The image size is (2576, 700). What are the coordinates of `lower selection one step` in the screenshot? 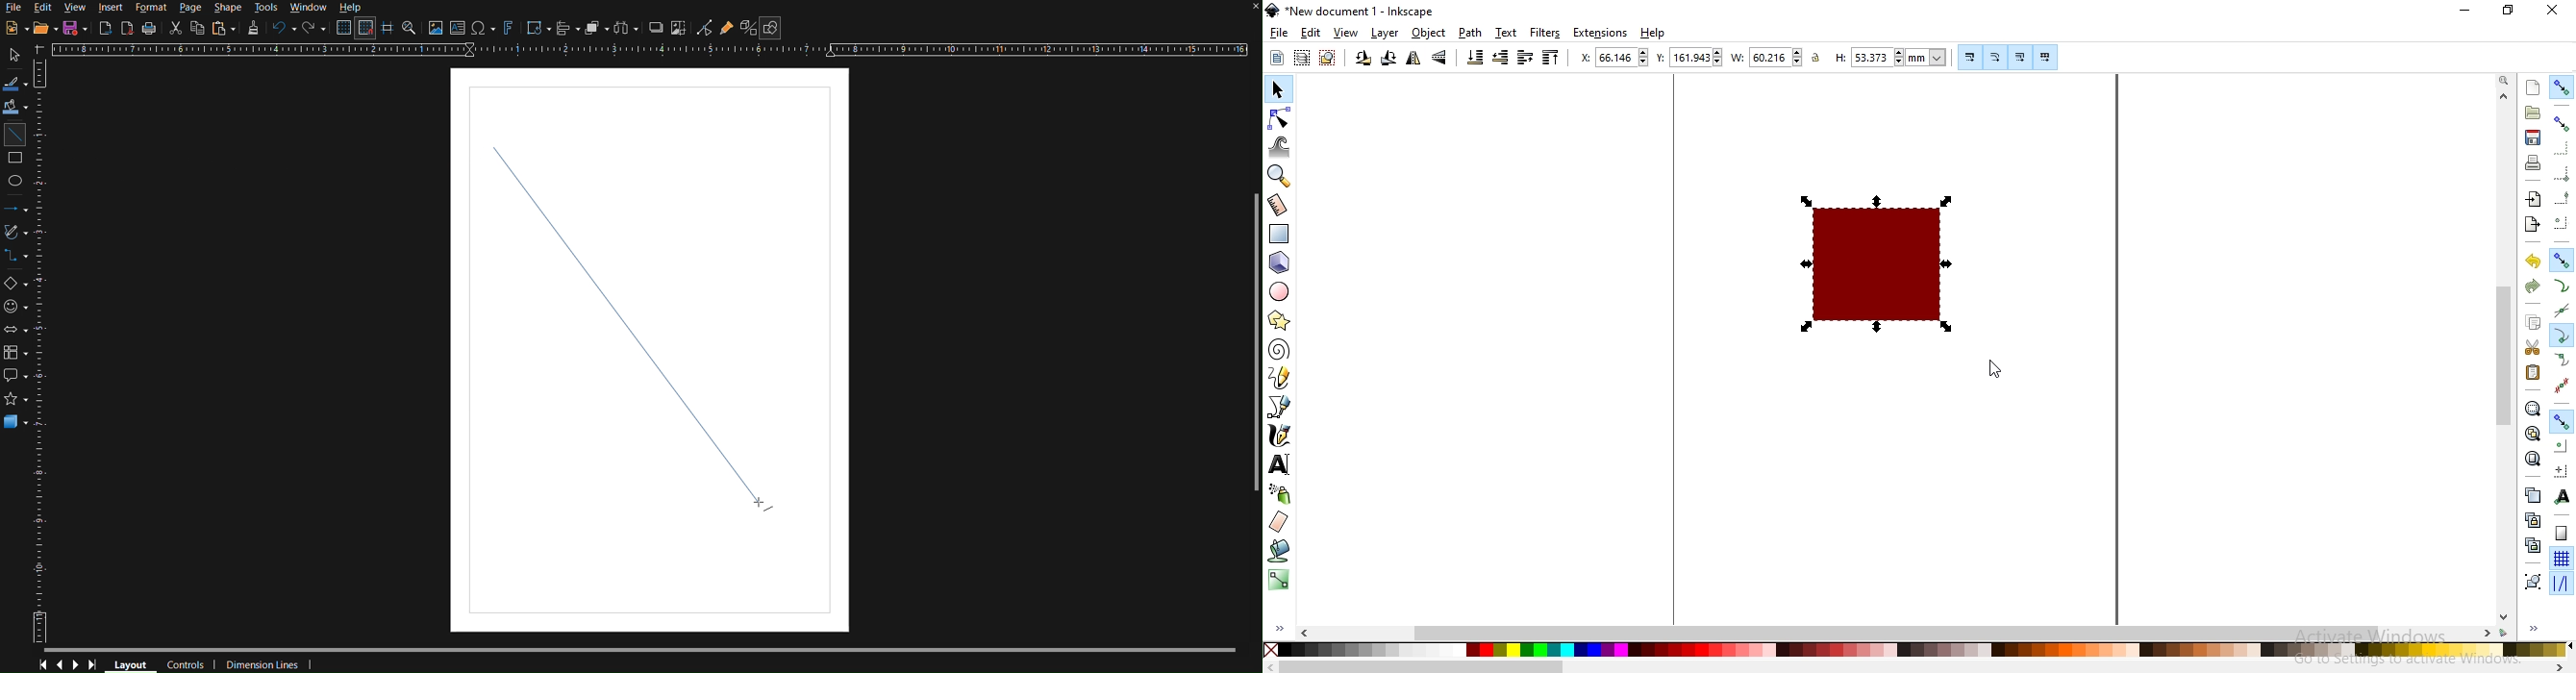 It's located at (1500, 59).